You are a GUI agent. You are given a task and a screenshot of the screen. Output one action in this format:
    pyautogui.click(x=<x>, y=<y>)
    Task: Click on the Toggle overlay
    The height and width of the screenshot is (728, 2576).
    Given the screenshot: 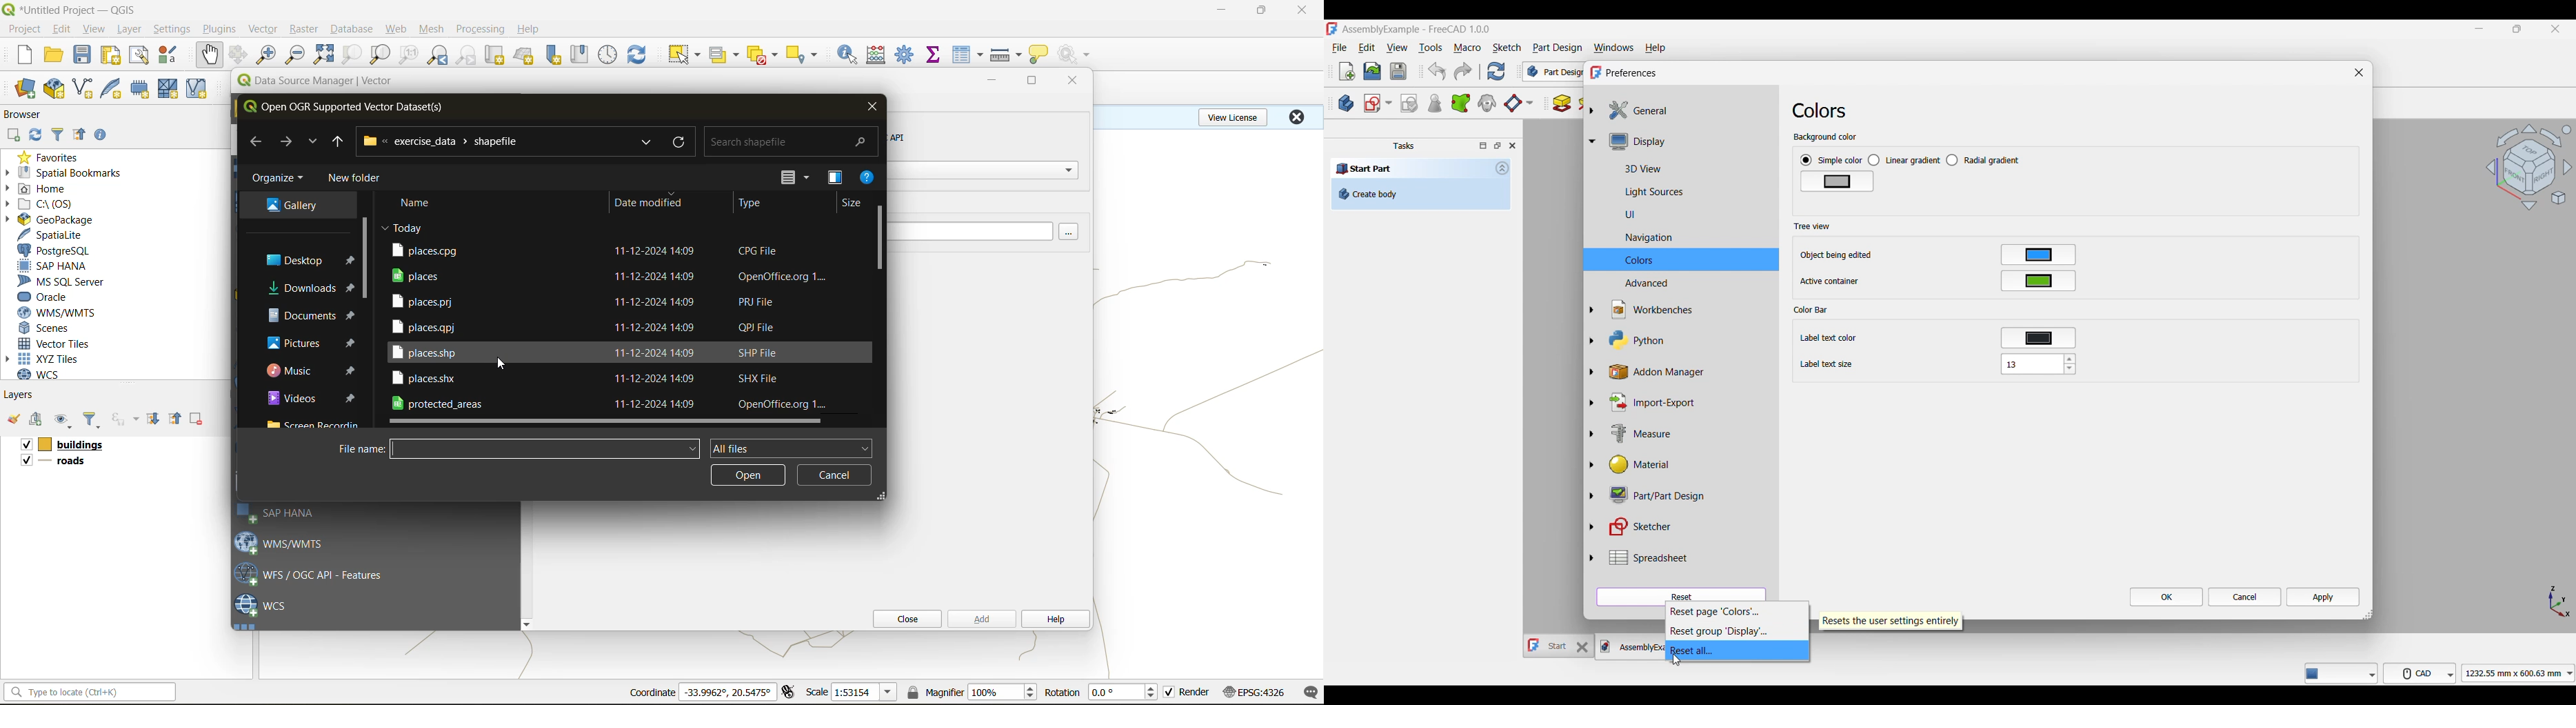 What is the action you would take?
    pyautogui.click(x=1483, y=146)
    